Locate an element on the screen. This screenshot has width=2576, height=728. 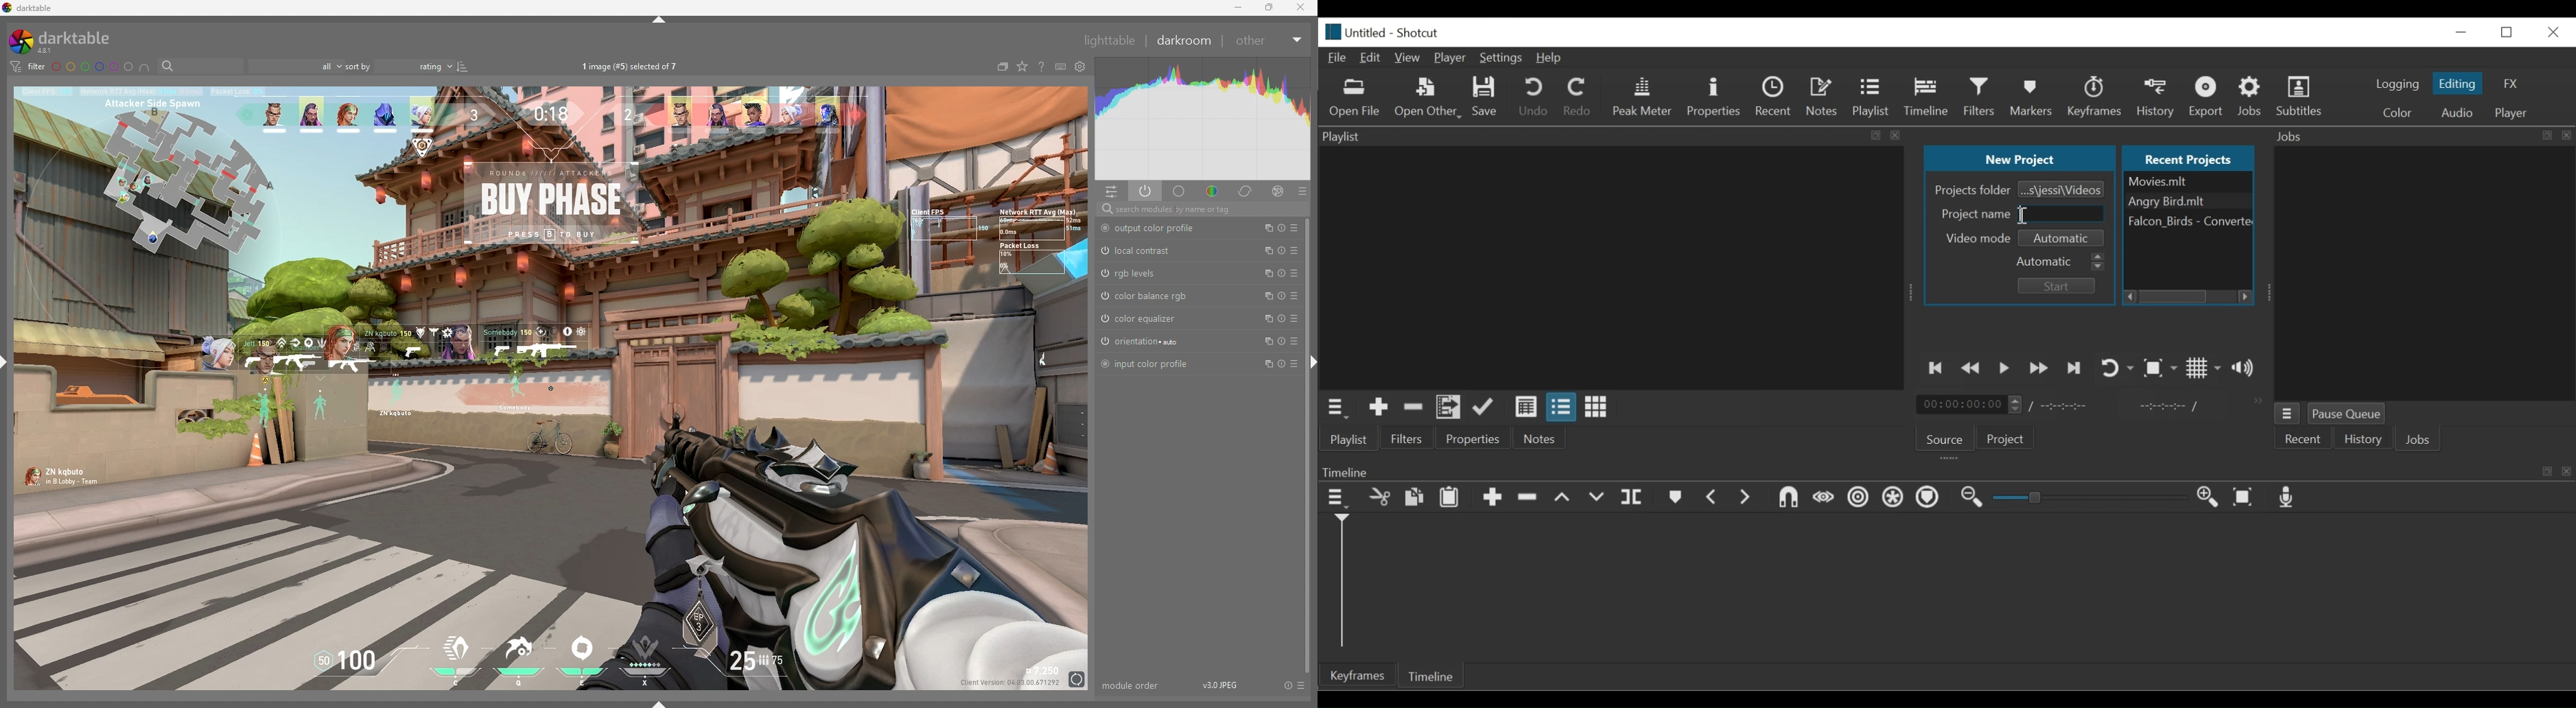
Playlist is located at coordinates (1348, 439).